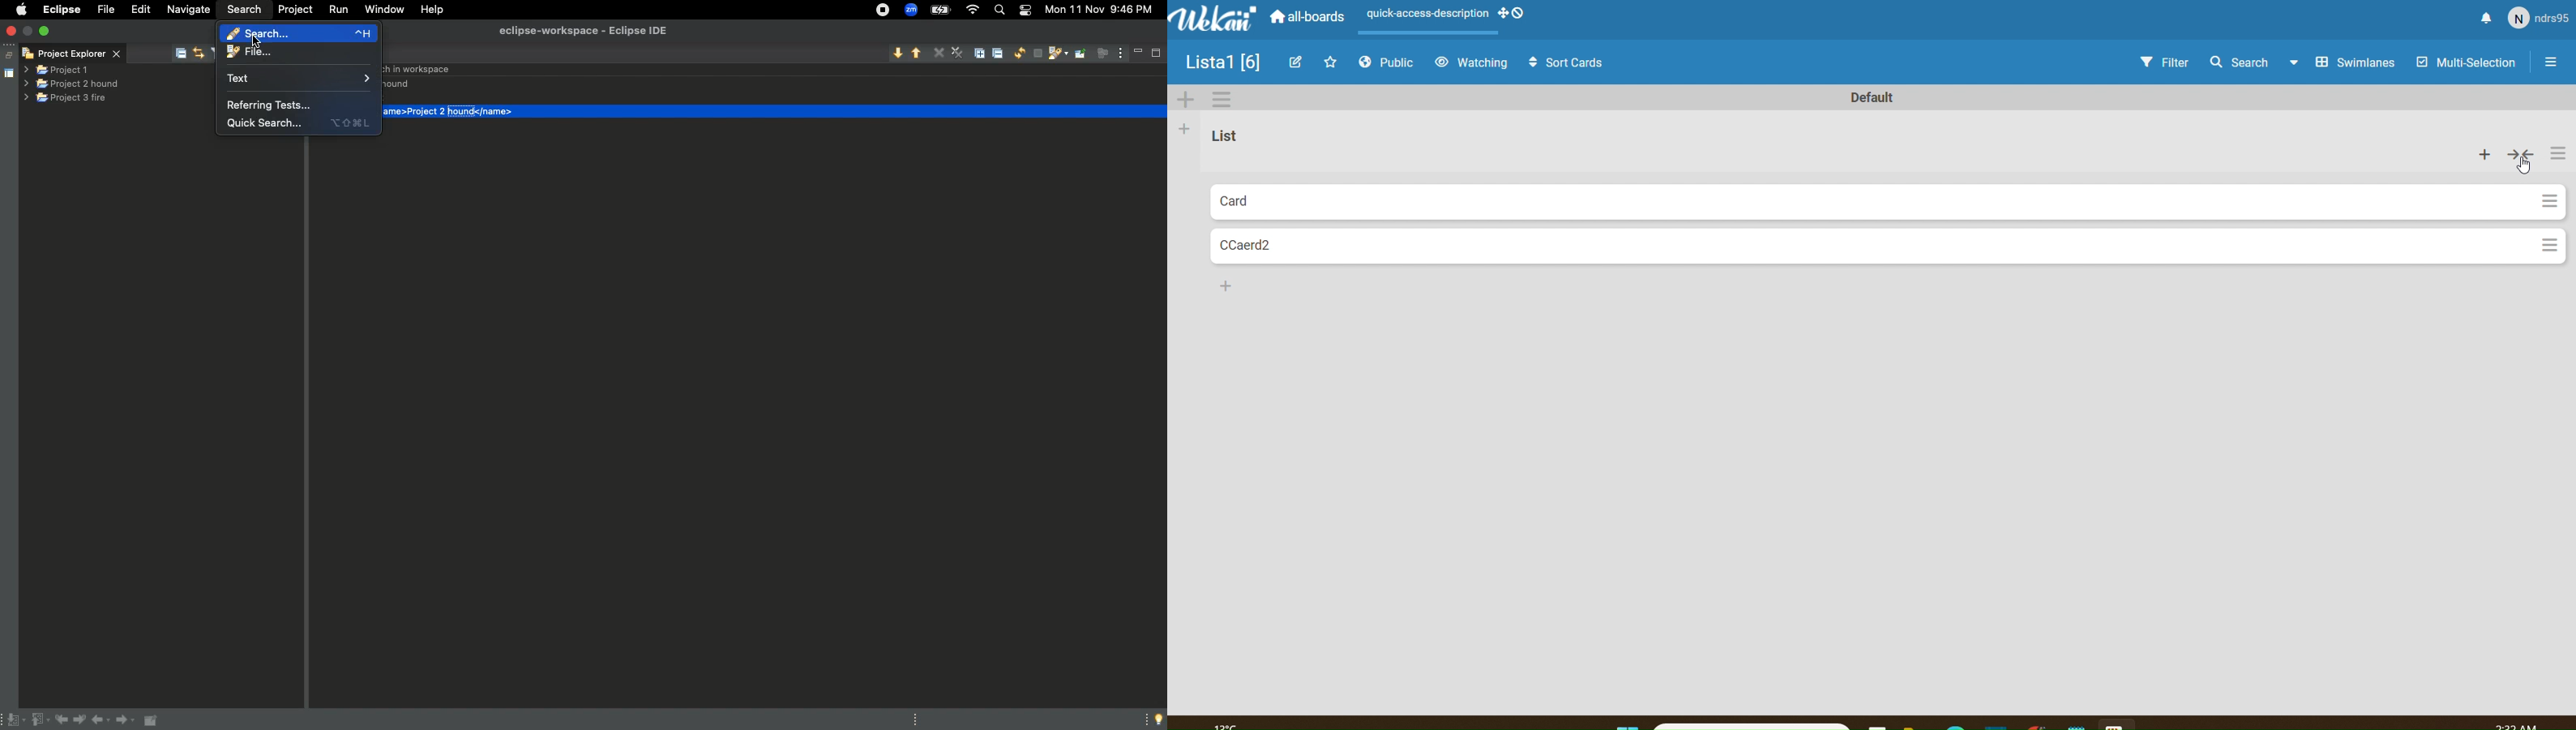 The image size is (2576, 756). I want to click on Add, so click(1235, 287).